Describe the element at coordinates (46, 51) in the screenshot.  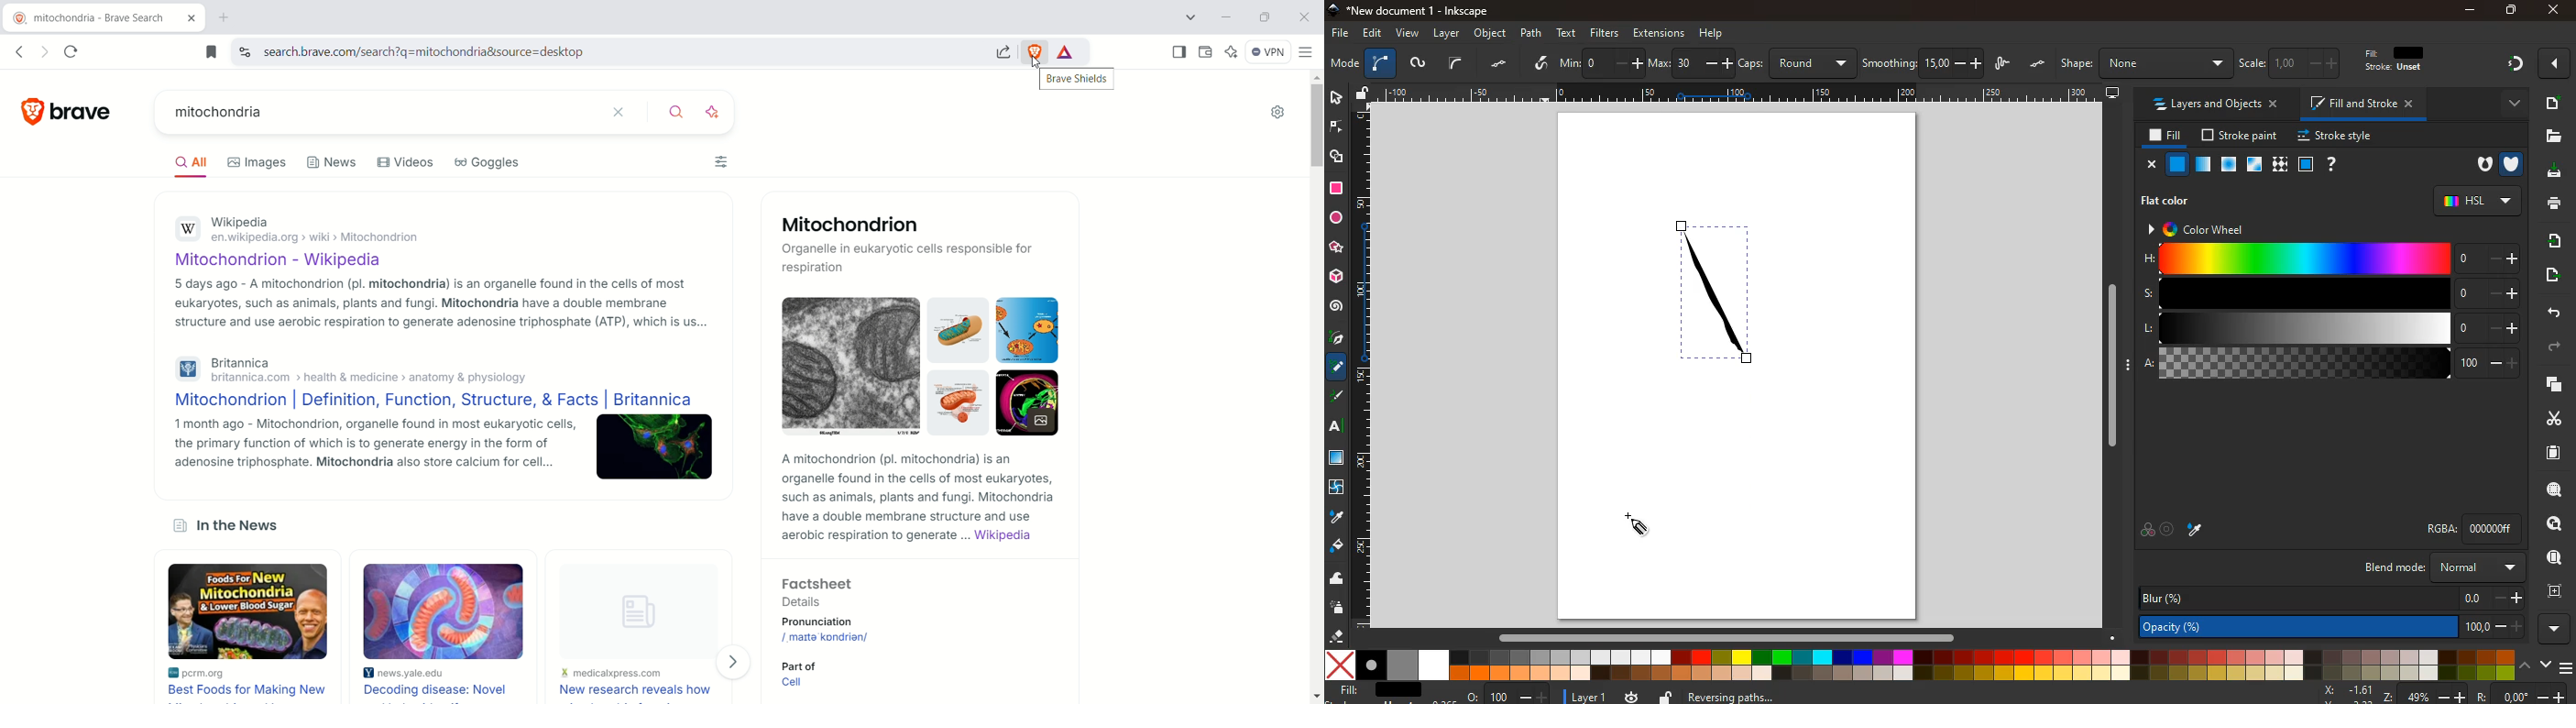
I see `Click to go forward, hold to see histroy` at that location.